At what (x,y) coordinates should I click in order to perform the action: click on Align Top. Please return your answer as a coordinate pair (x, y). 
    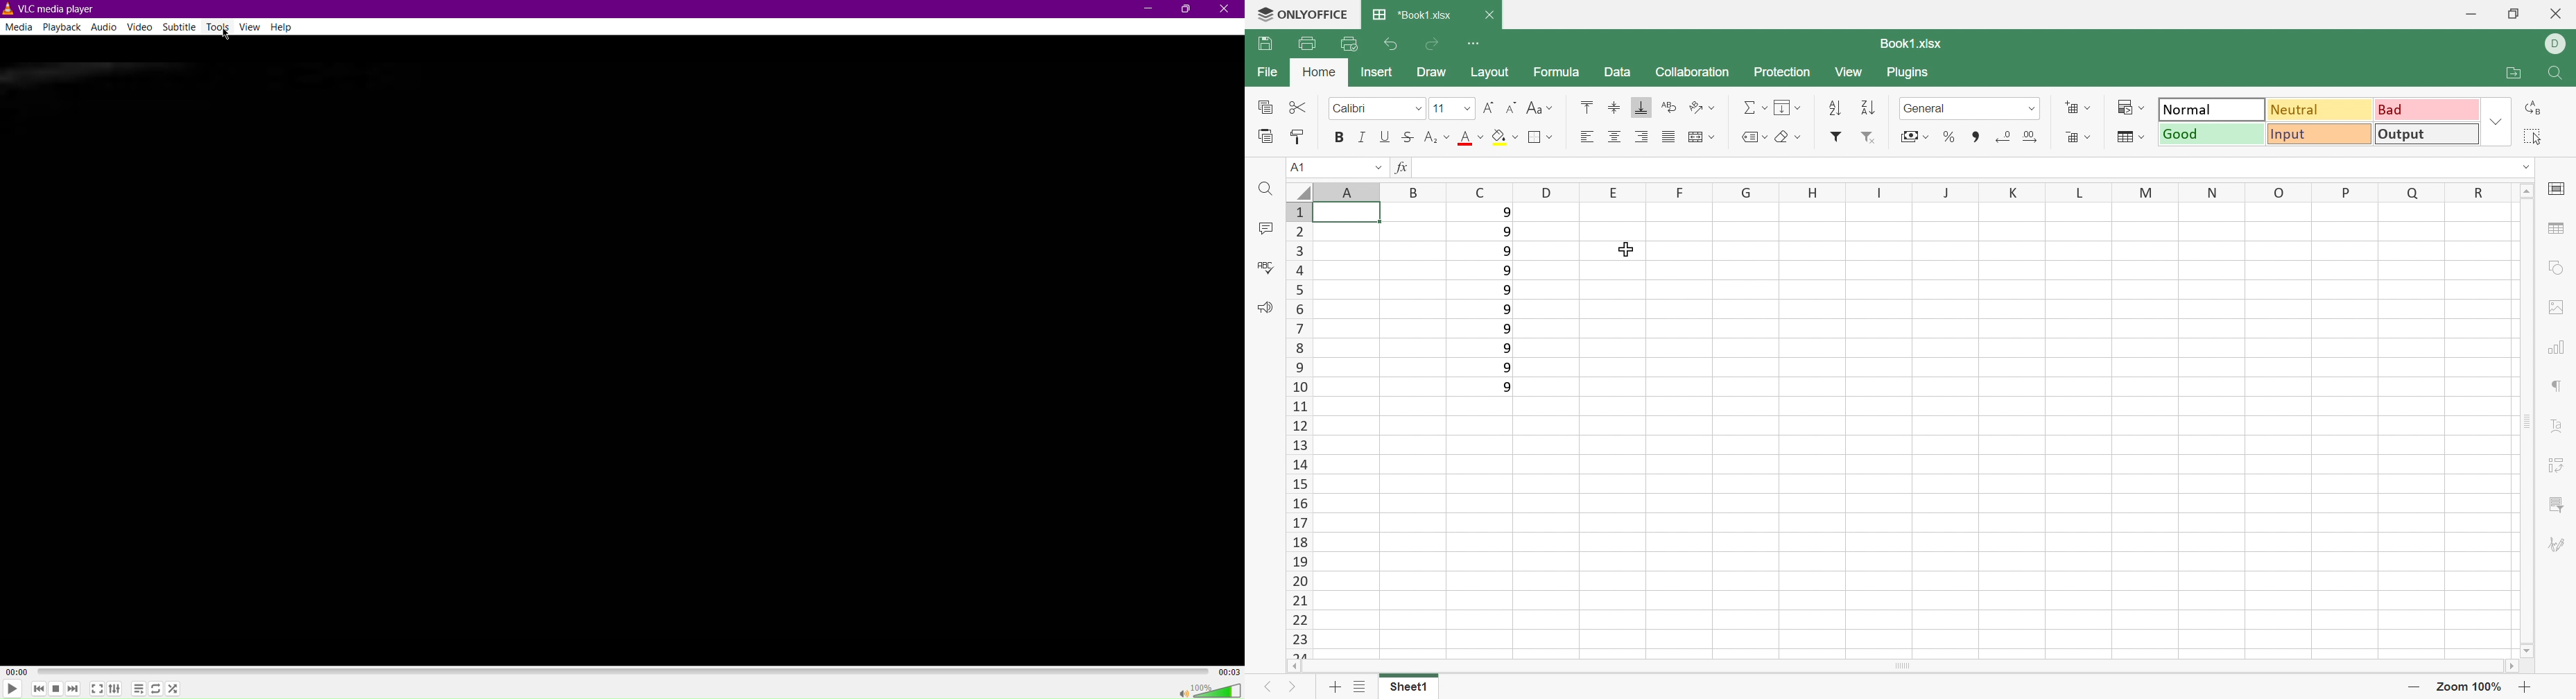
    Looking at the image, I should click on (1587, 106).